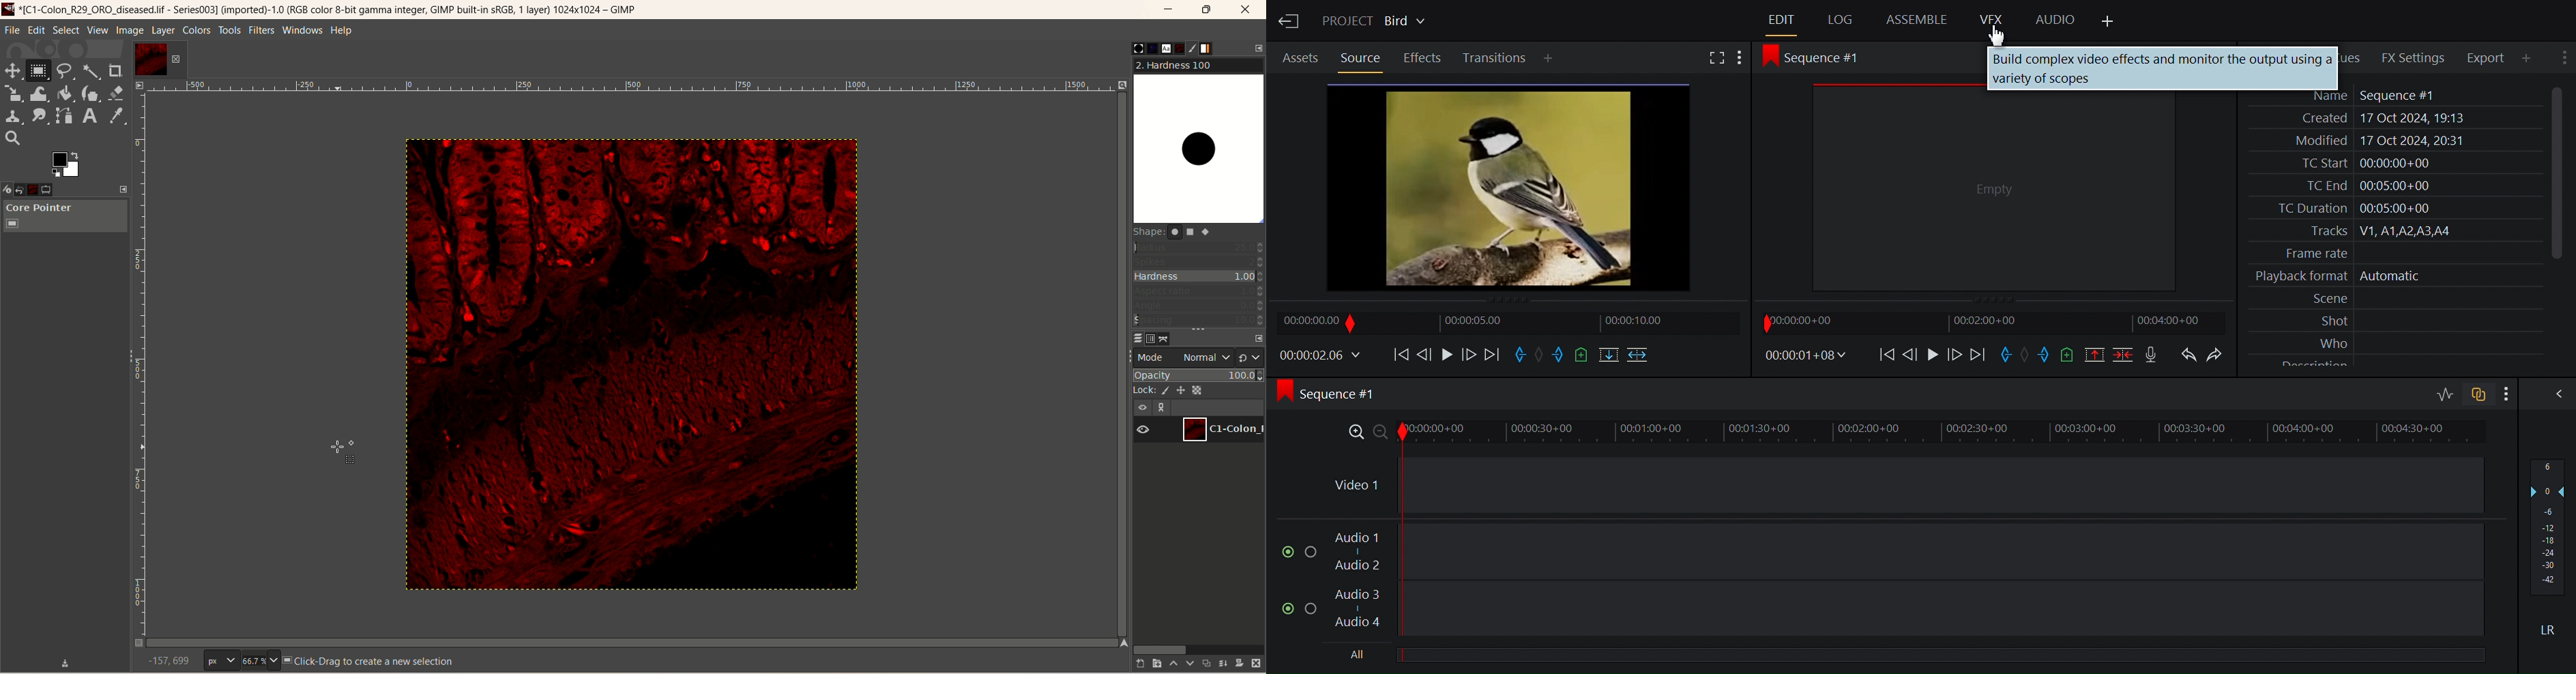  What do you see at coordinates (1149, 338) in the screenshot?
I see `channels` at bounding box center [1149, 338].